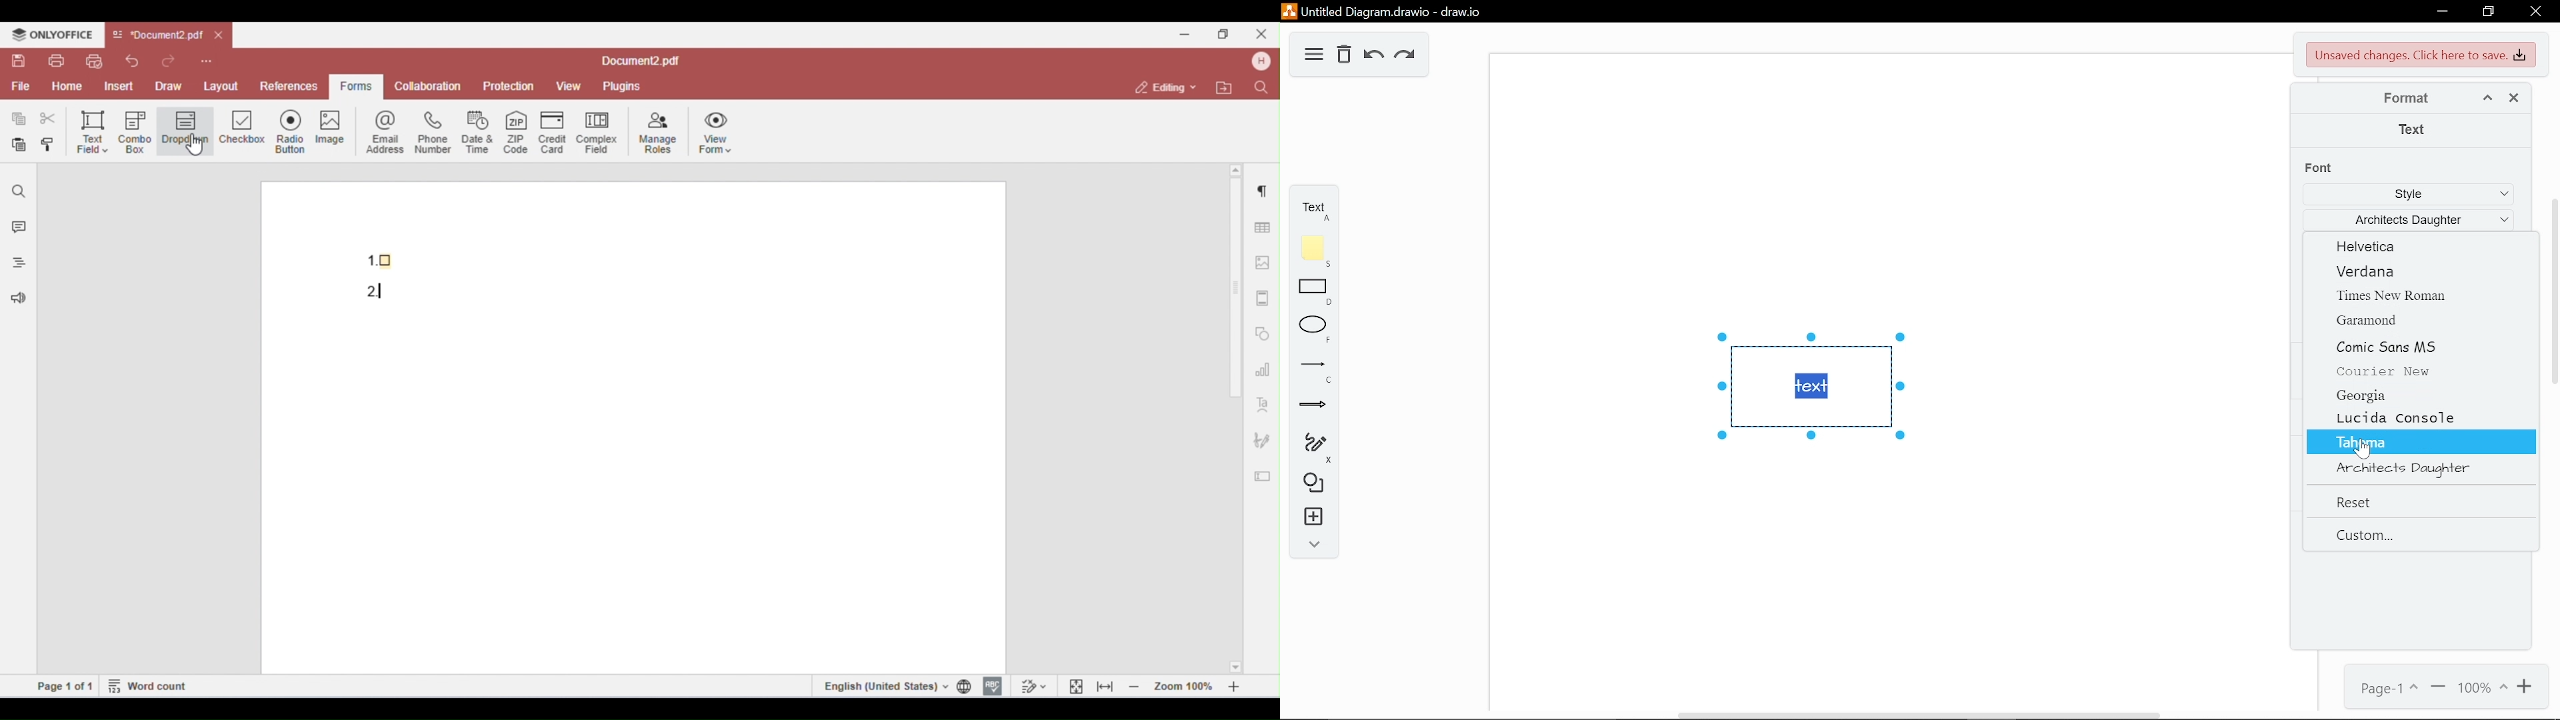 This screenshot has width=2576, height=728. Describe the element at coordinates (1308, 292) in the screenshot. I see `rectangle` at that location.